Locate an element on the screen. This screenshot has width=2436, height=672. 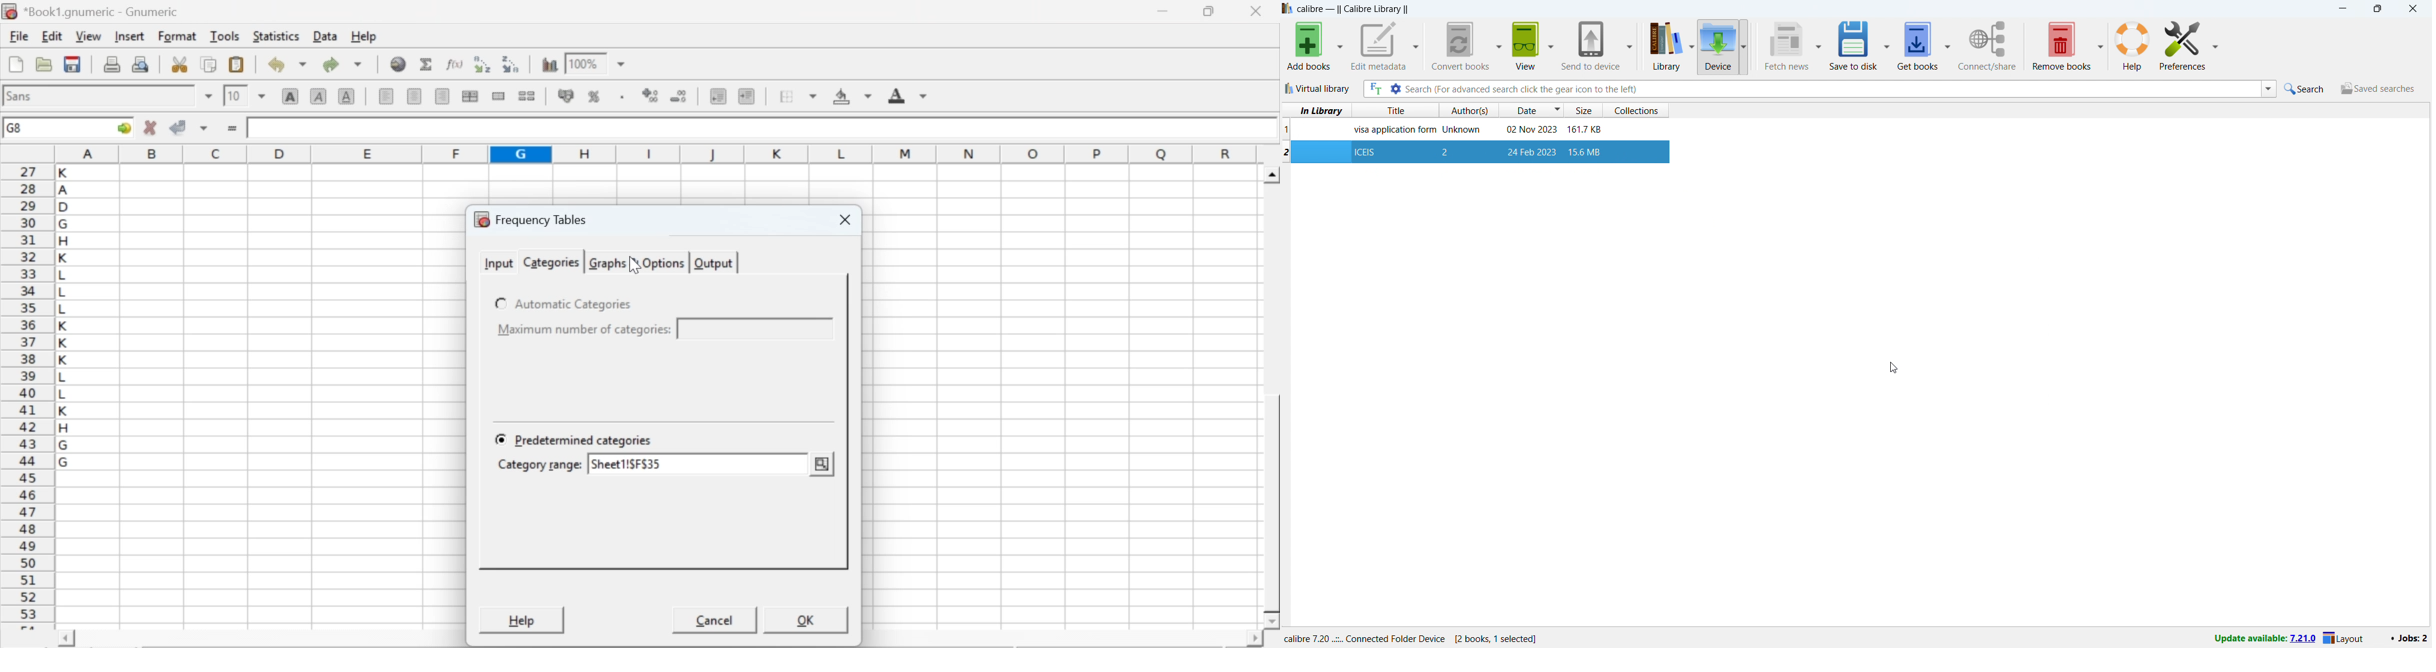
decrease number of decimals displayed is located at coordinates (650, 96).